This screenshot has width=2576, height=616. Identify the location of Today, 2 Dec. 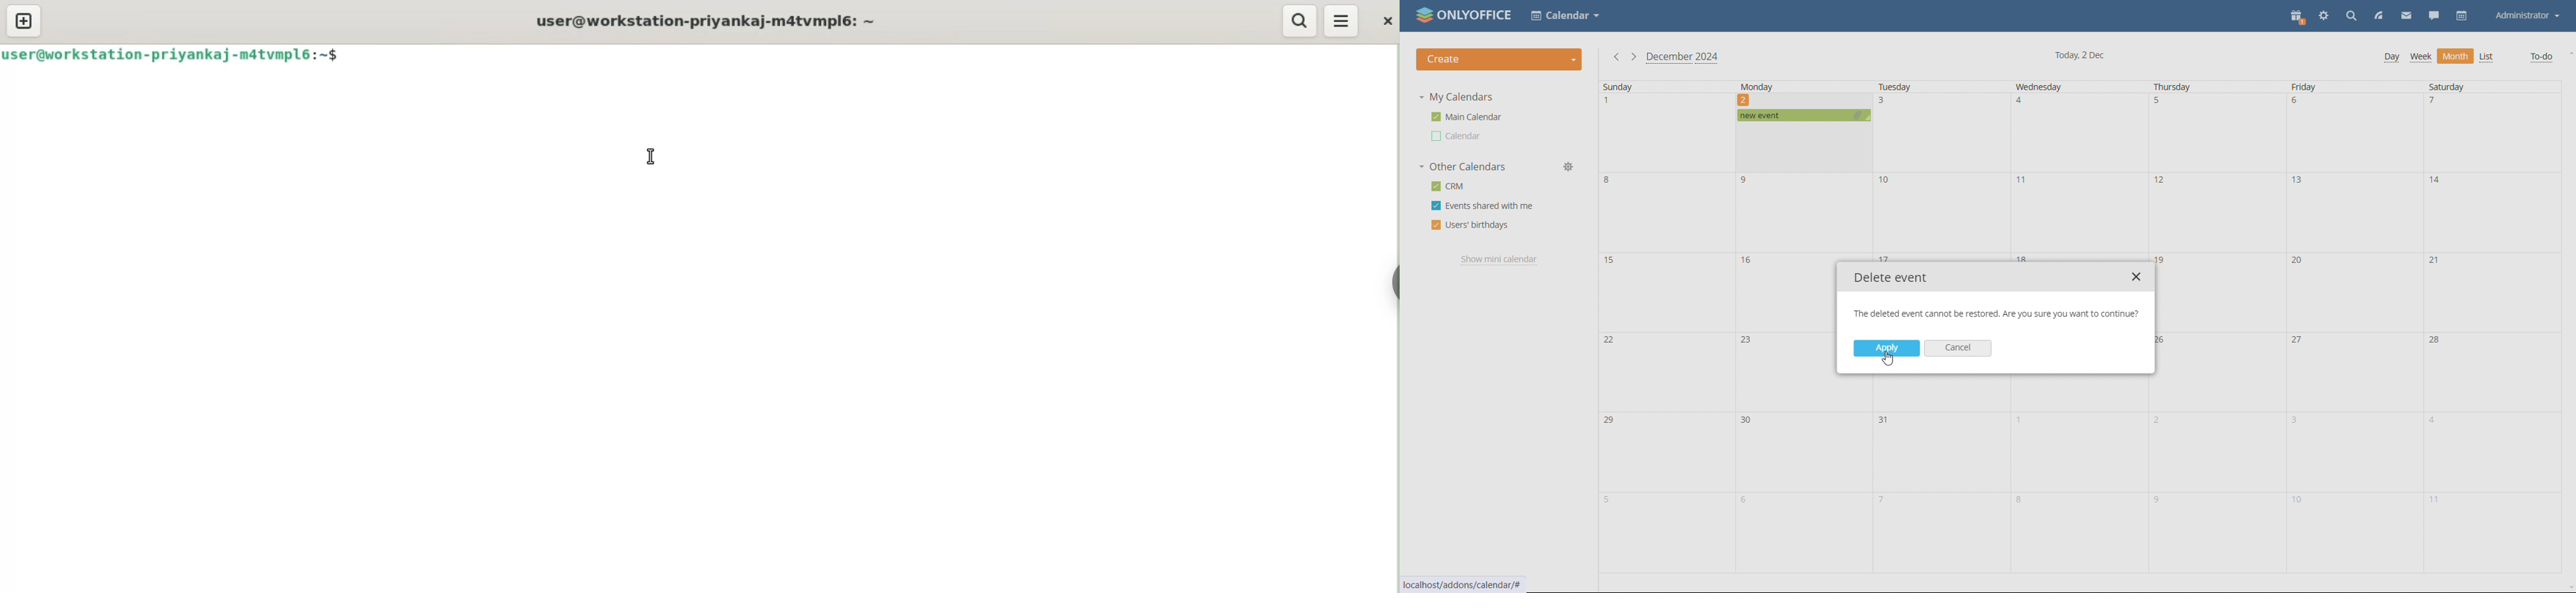
(2083, 55).